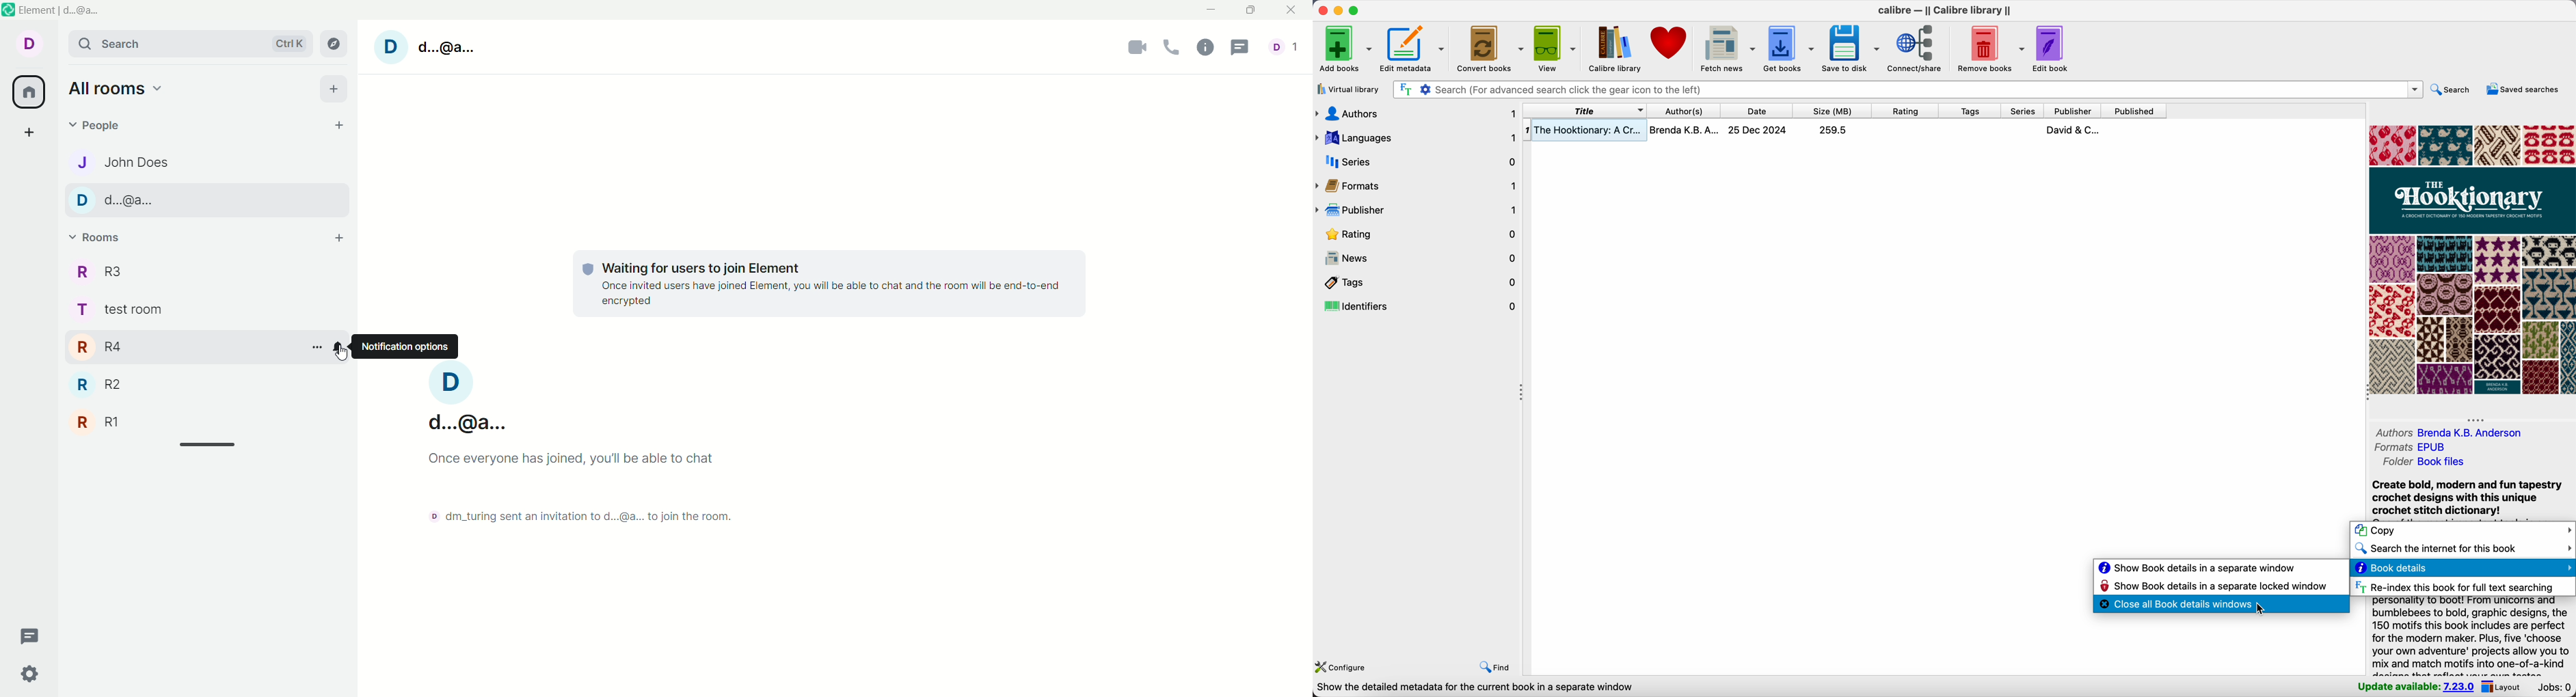 Image resolution: width=2576 pixels, height=700 pixels. What do you see at coordinates (206, 271) in the screenshot?
I see `R3 room` at bounding box center [206, 271].